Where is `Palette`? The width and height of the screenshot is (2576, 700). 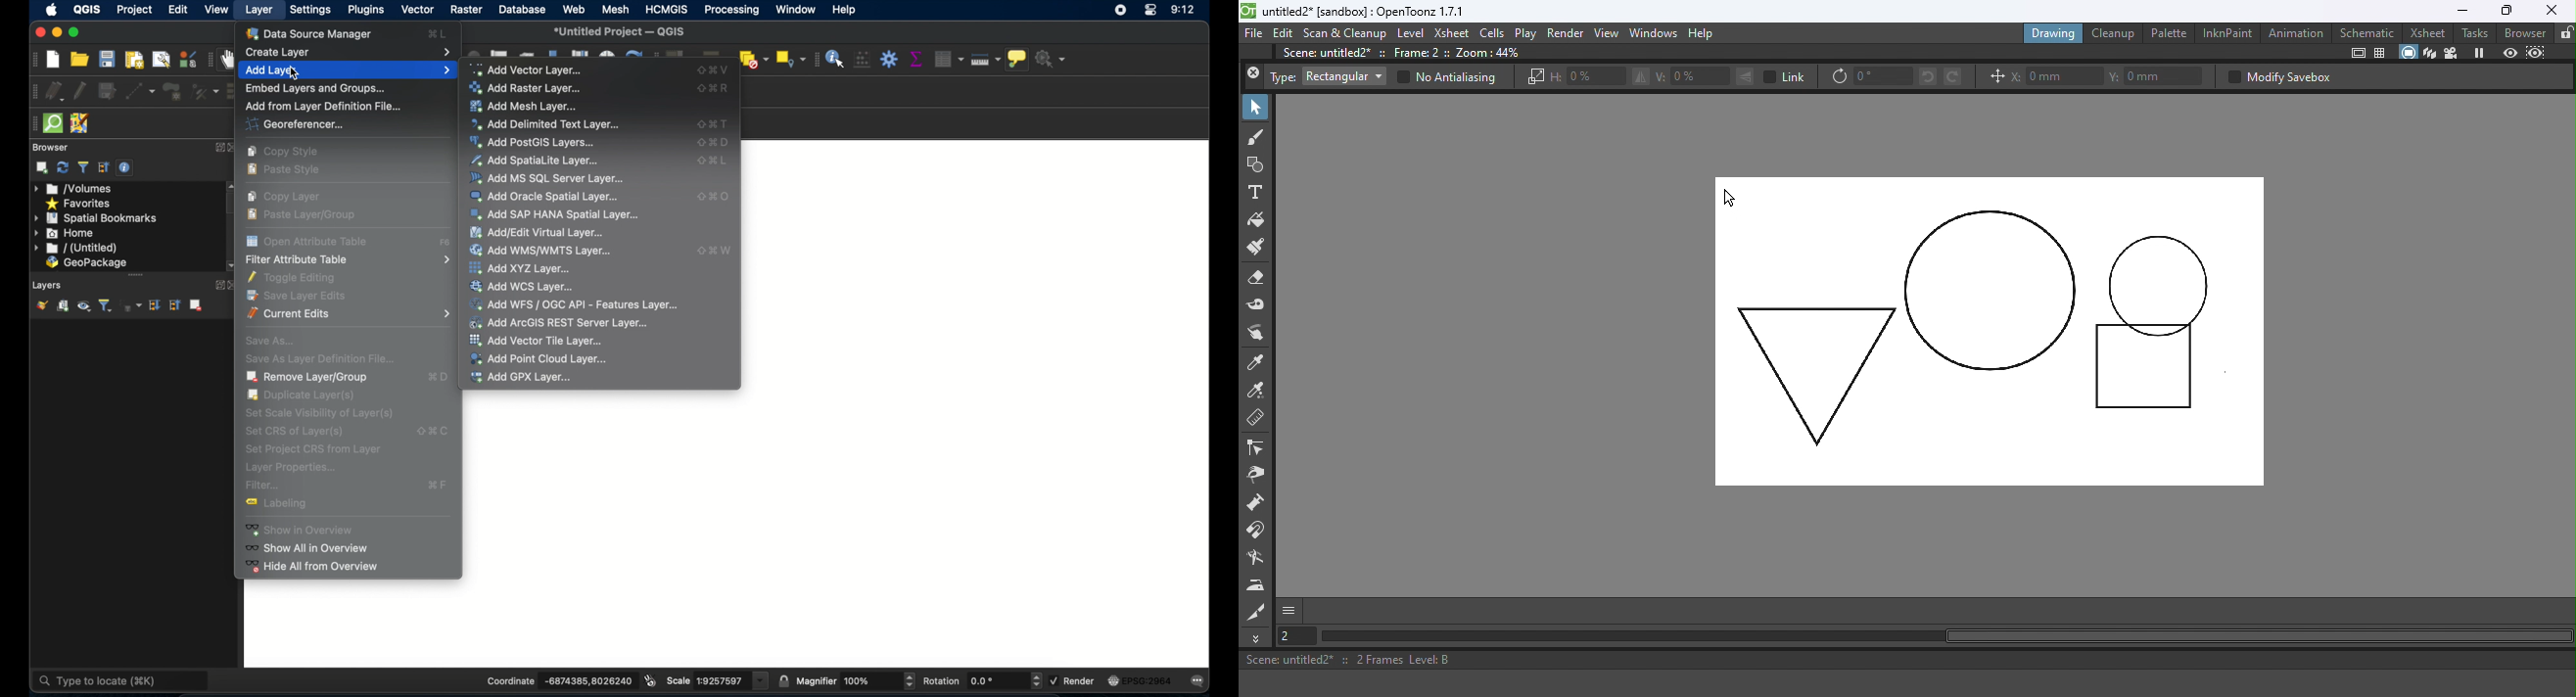
Palette is located at coordinates (2168, 34).